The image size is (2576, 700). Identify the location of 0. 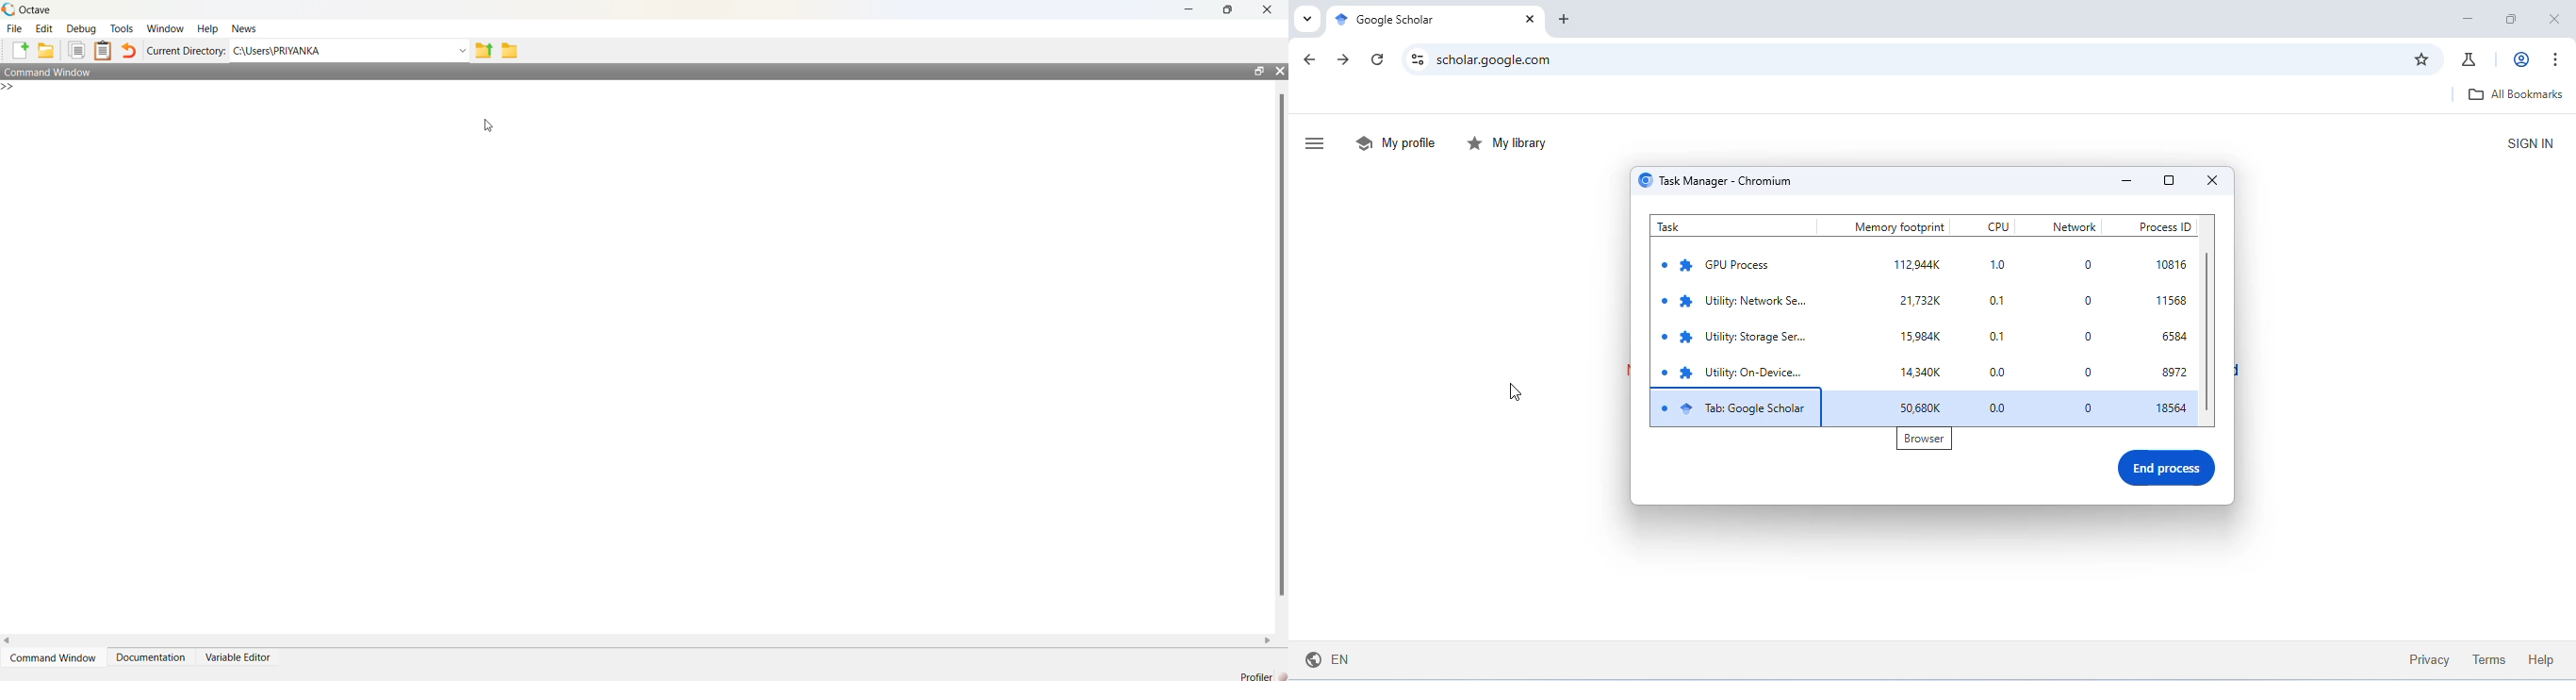
(2085, 370).